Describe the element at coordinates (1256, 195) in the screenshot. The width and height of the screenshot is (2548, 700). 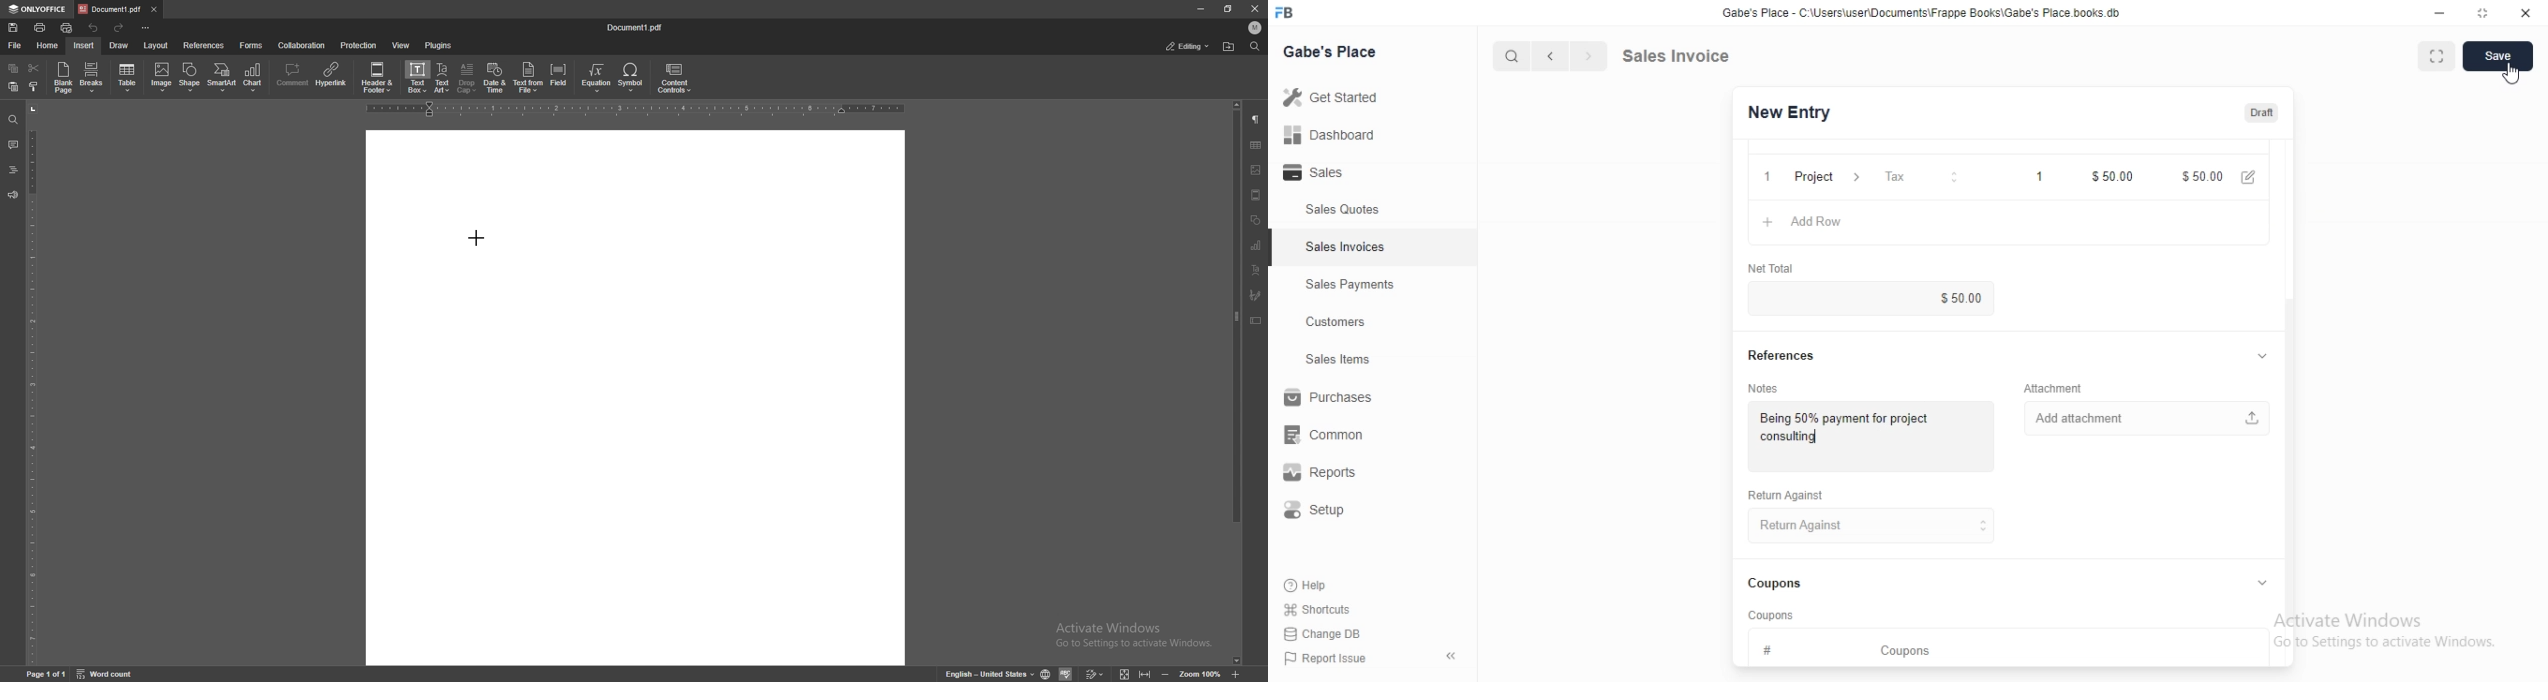
I see `header and footer` at that location.